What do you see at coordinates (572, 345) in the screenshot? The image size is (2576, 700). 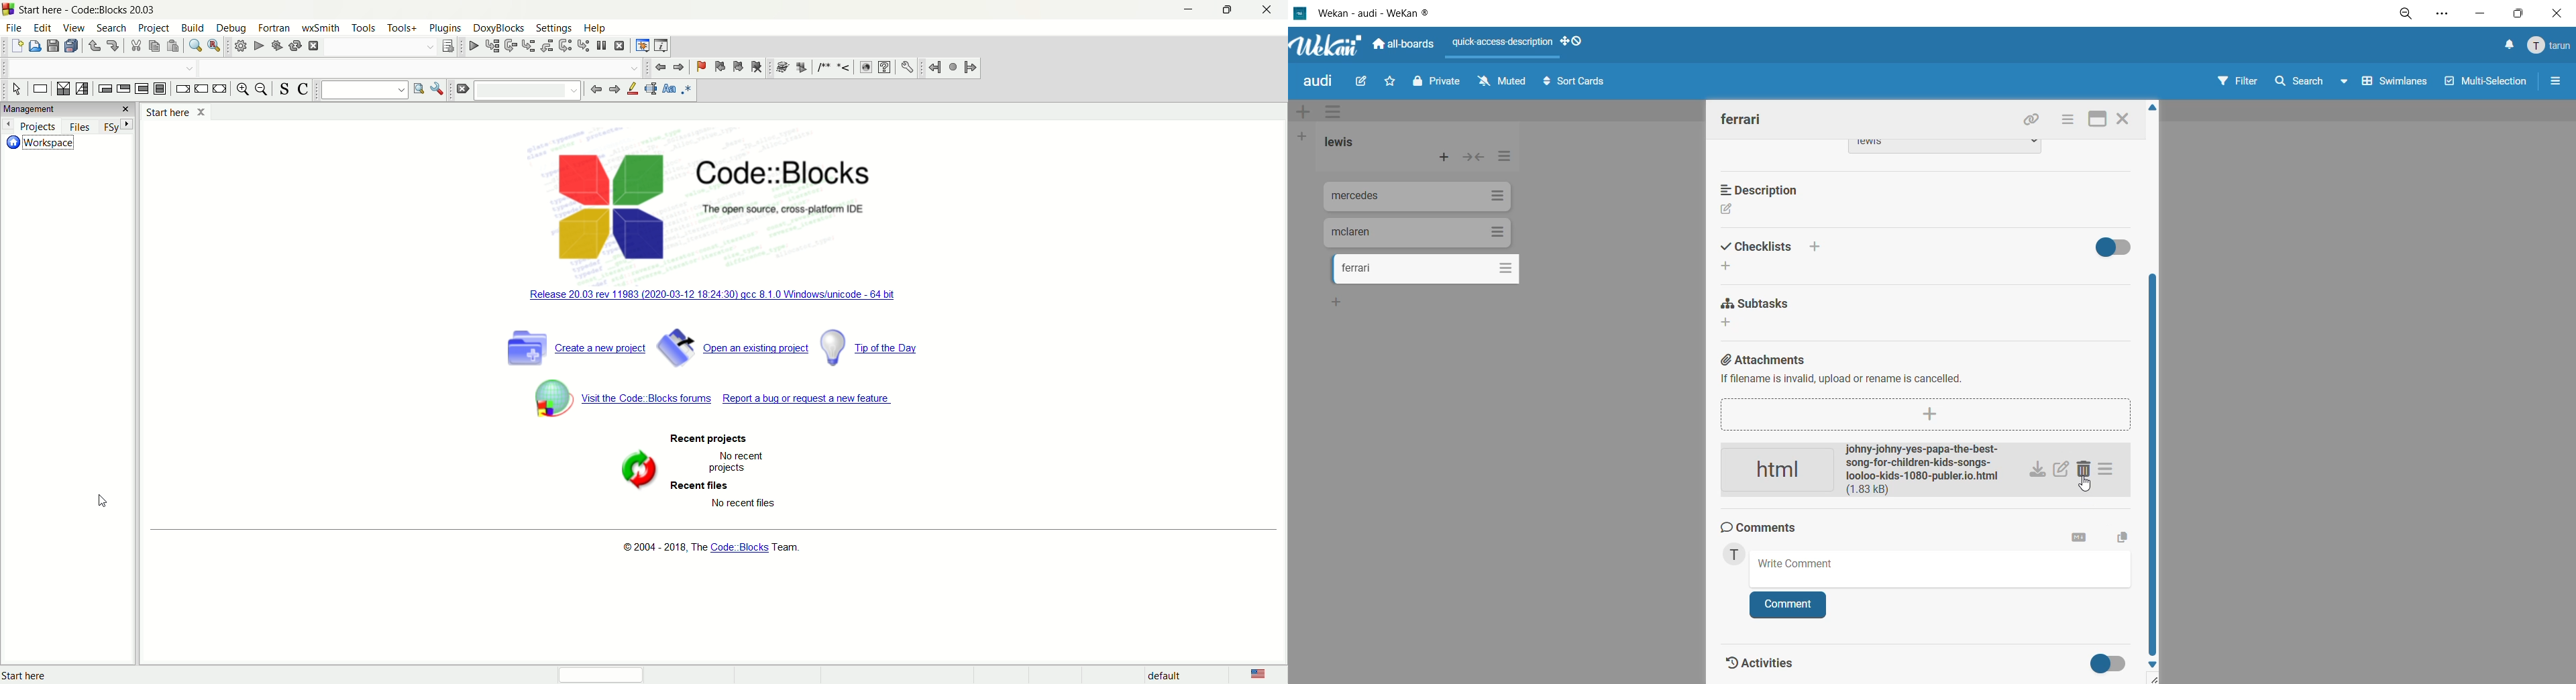 I see `create a new project` at bounding box center [572, 345].